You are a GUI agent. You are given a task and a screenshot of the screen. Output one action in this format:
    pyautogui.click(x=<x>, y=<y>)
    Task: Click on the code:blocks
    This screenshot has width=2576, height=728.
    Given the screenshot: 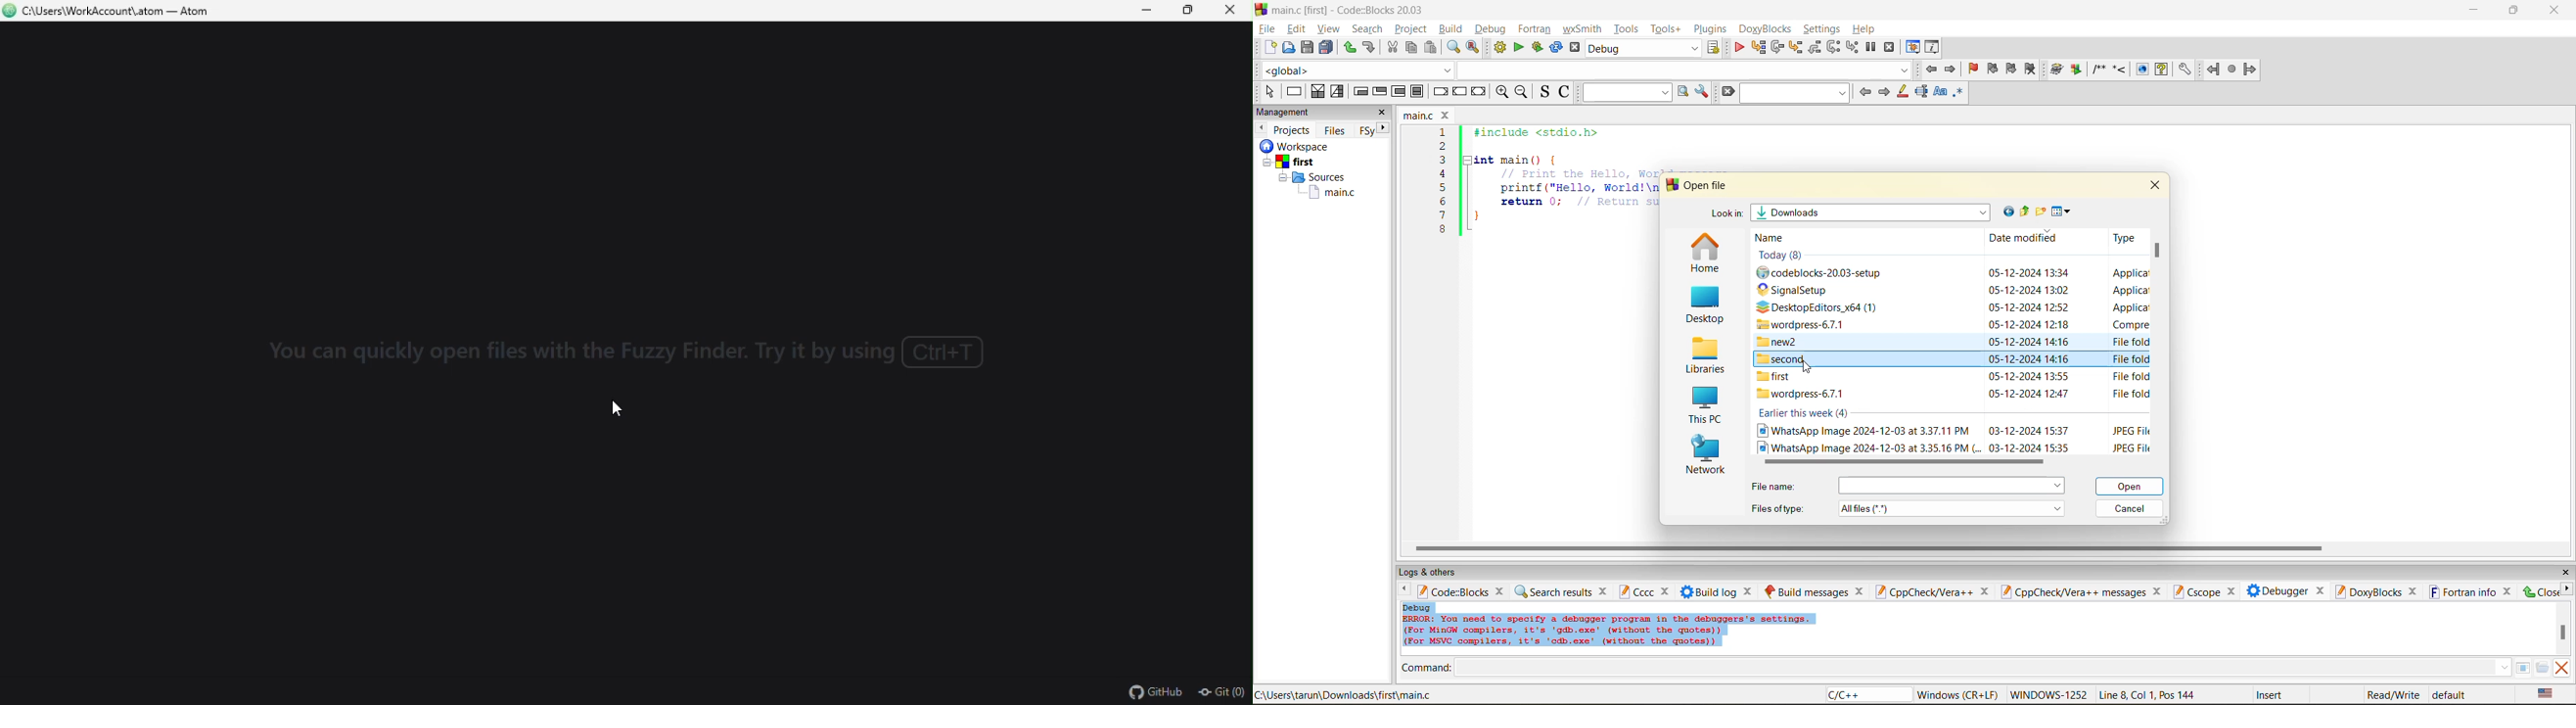 What is the action you would take?
    pyautogui.click(x=1453, y=591)
    